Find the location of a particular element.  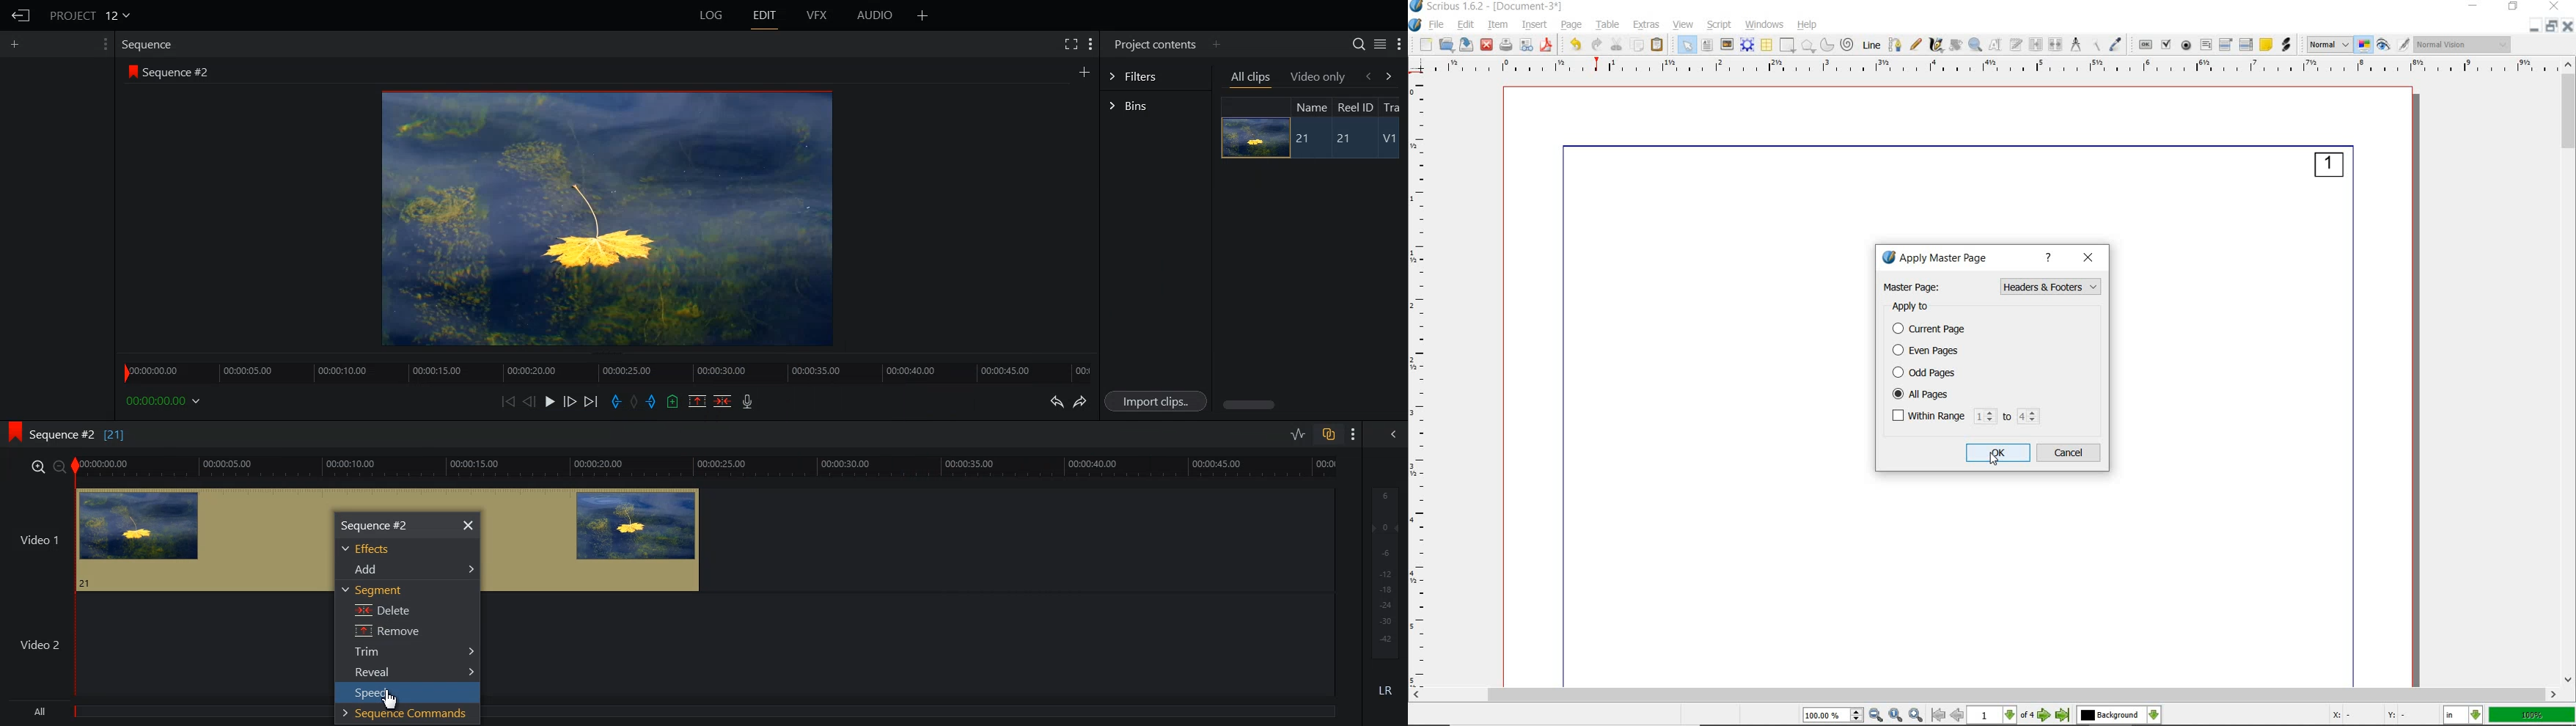

item is located at coordinates (1498, 25).